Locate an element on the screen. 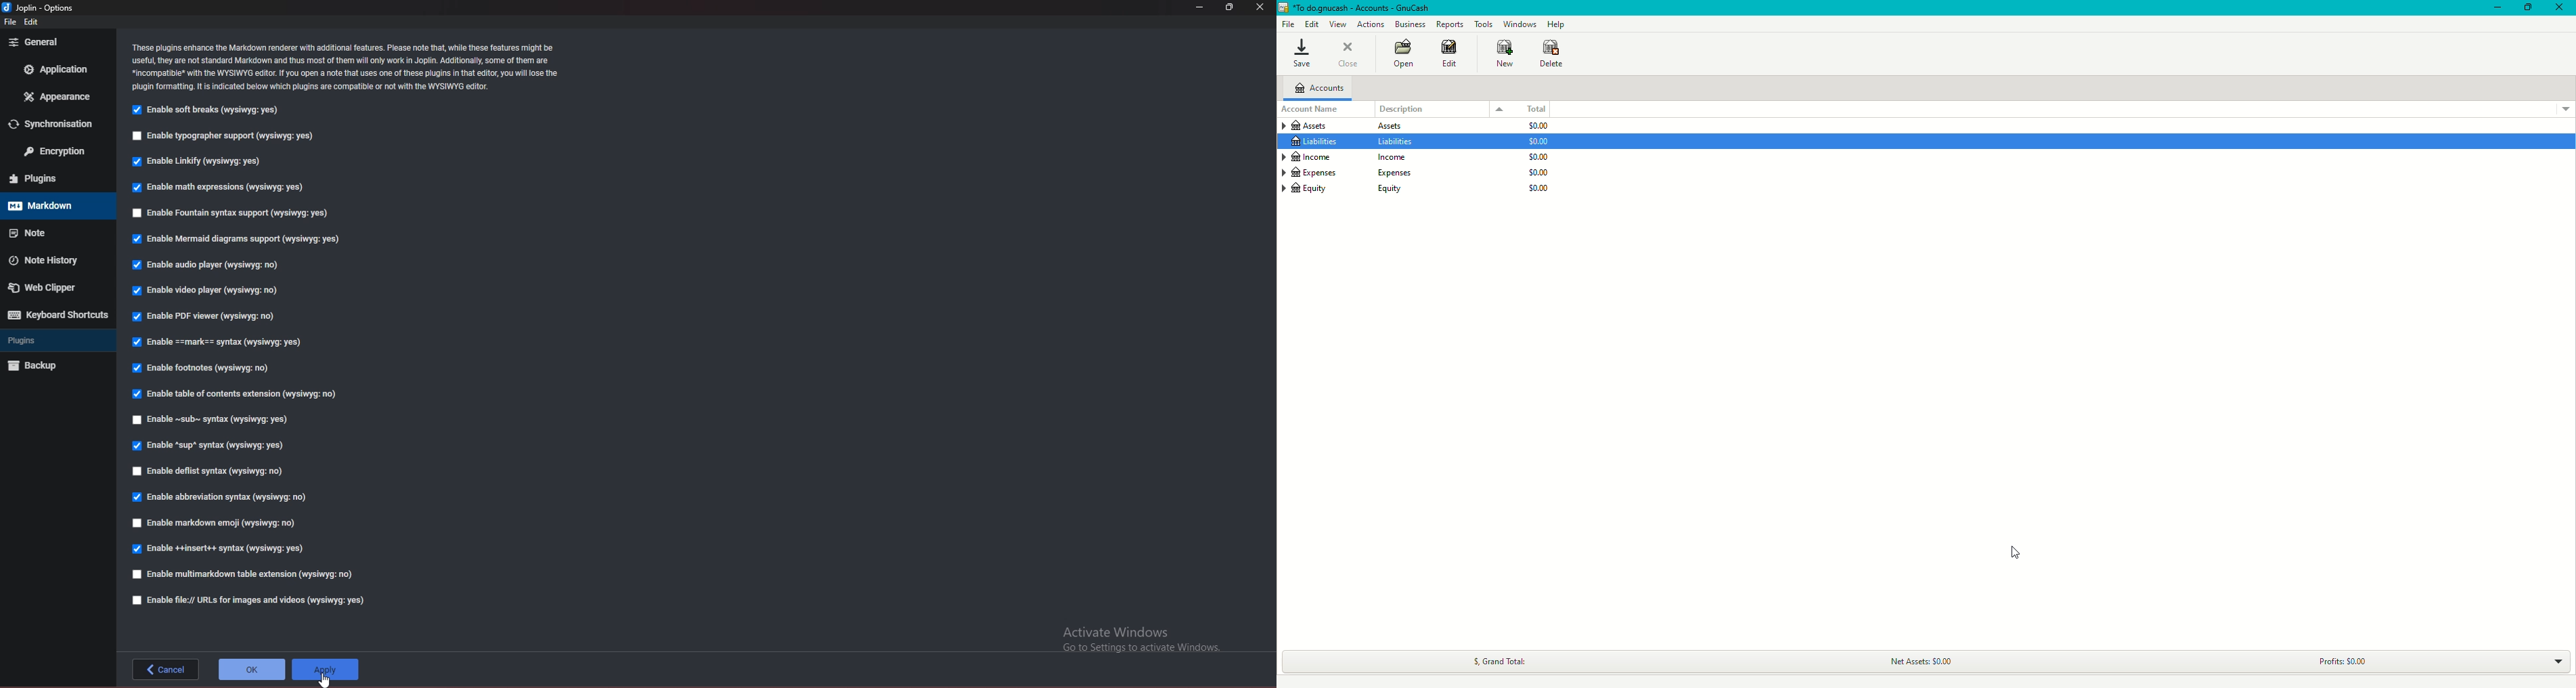 The image size is (2576, 700). enable pdf viewer is located at coordinates (208, 315).